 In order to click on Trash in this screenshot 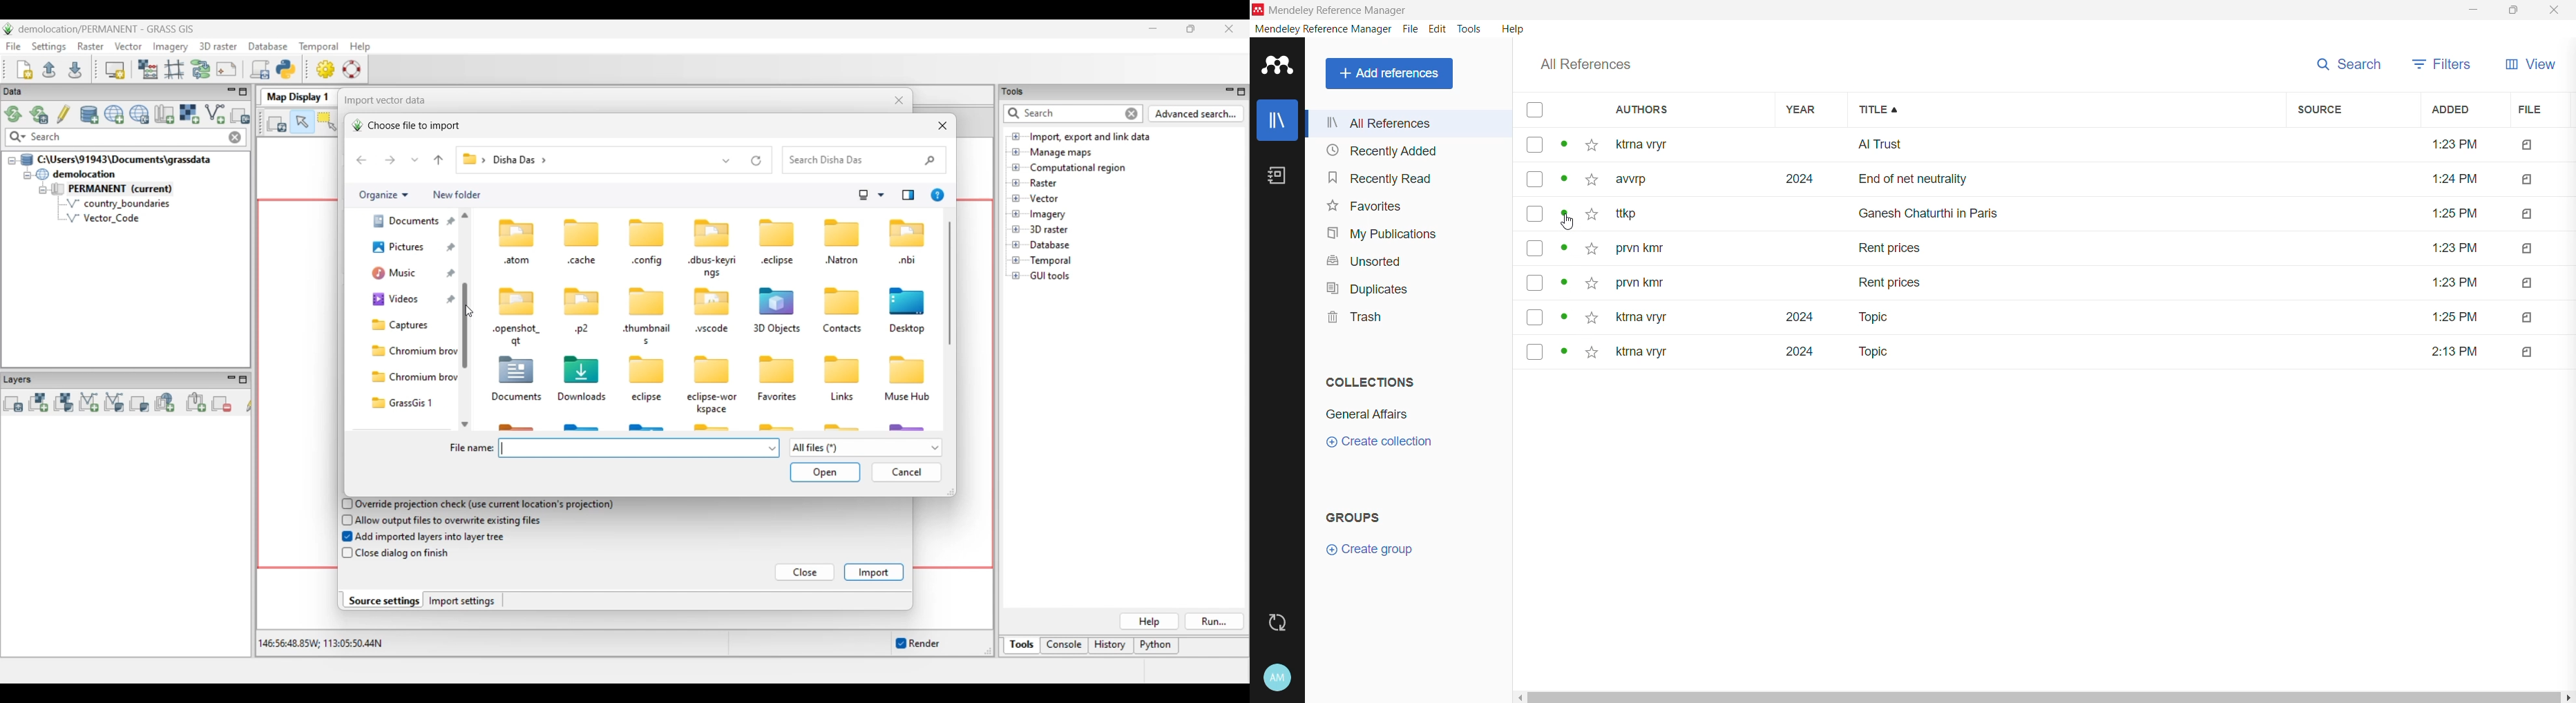, I will do `click(1352, 319)`.